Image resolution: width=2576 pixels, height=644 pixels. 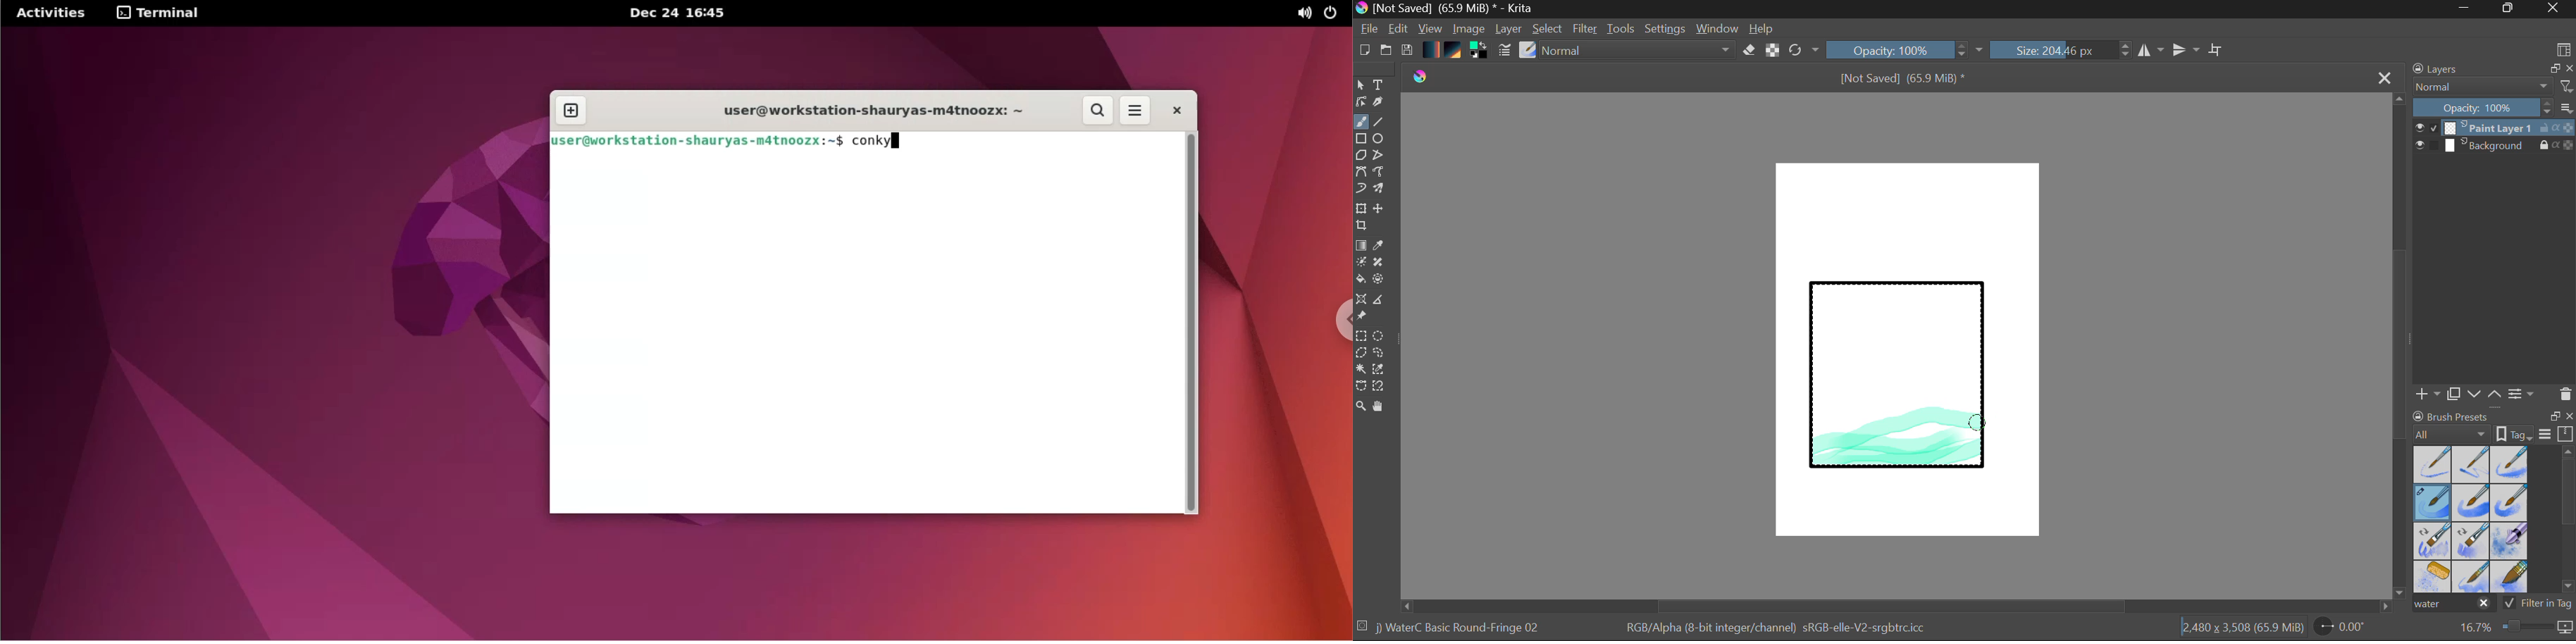 What do you see at coordinates (2062, 50) in the screenshot?
I see `Brush Size` at bounding box center [2062, 50].